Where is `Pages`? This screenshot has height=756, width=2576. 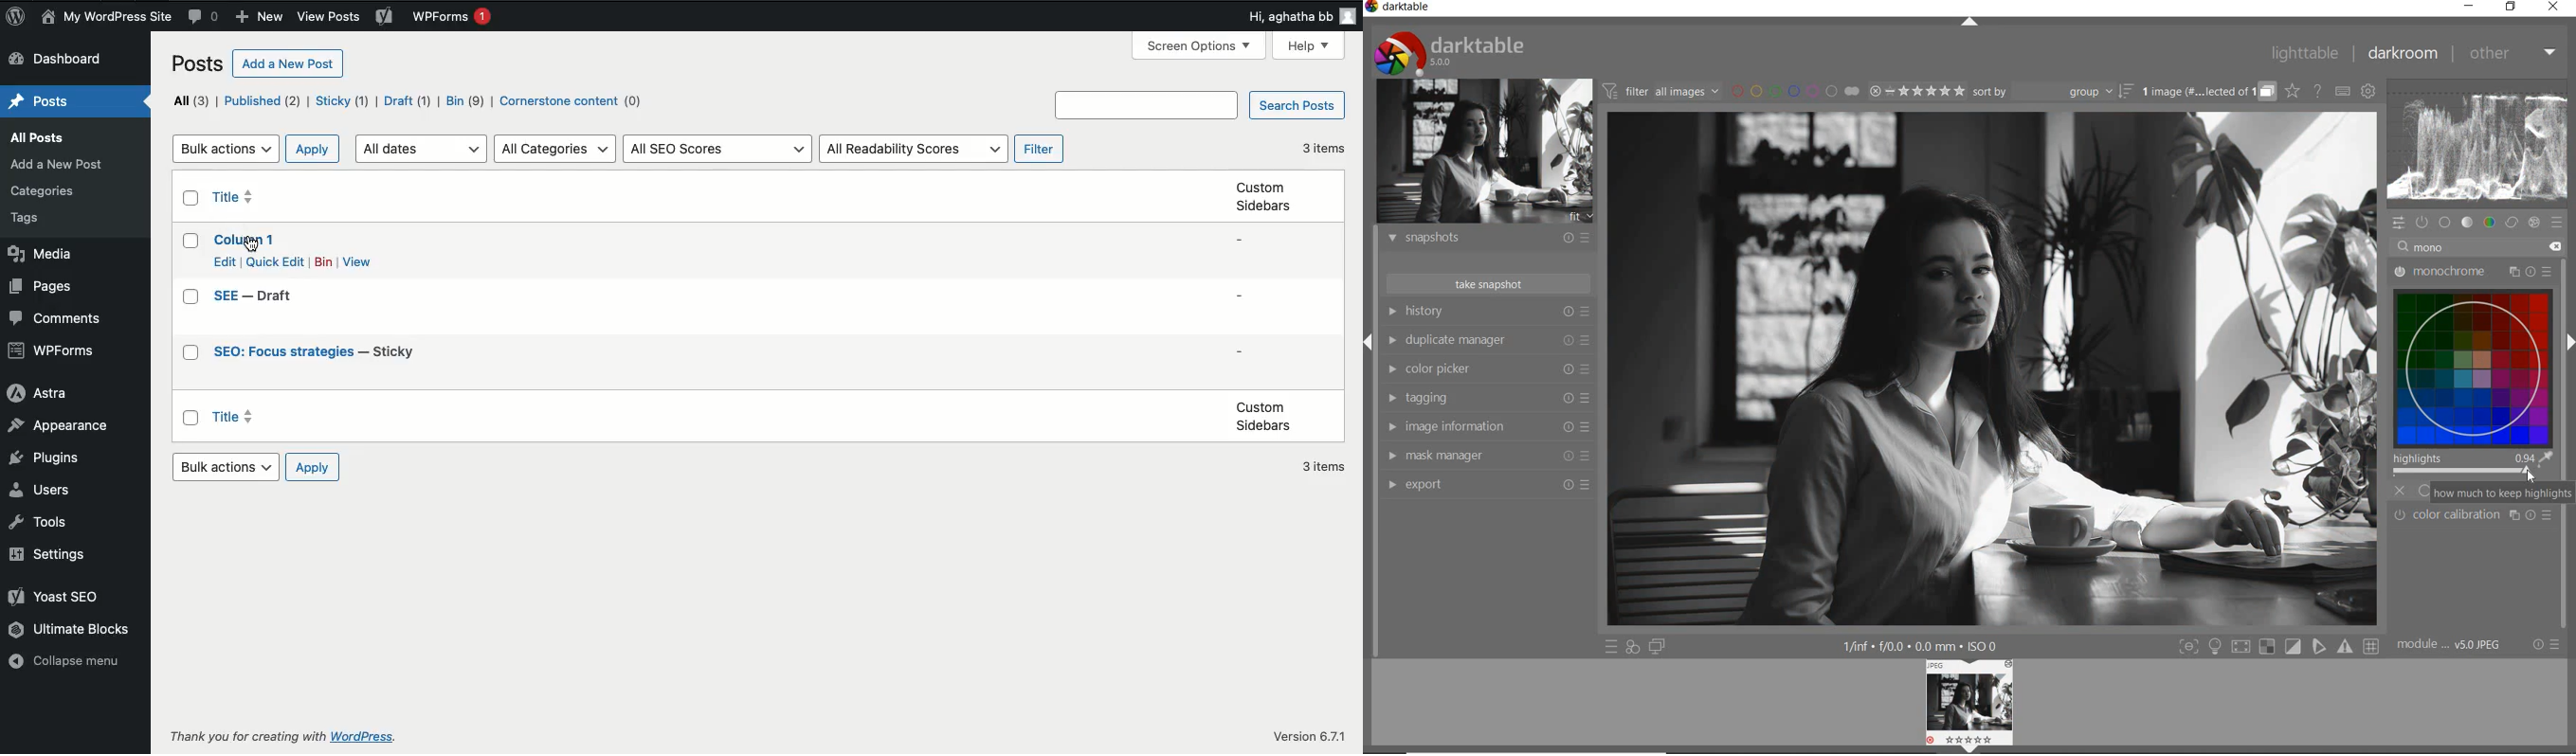 Pages is located at coordinates (41, 287).